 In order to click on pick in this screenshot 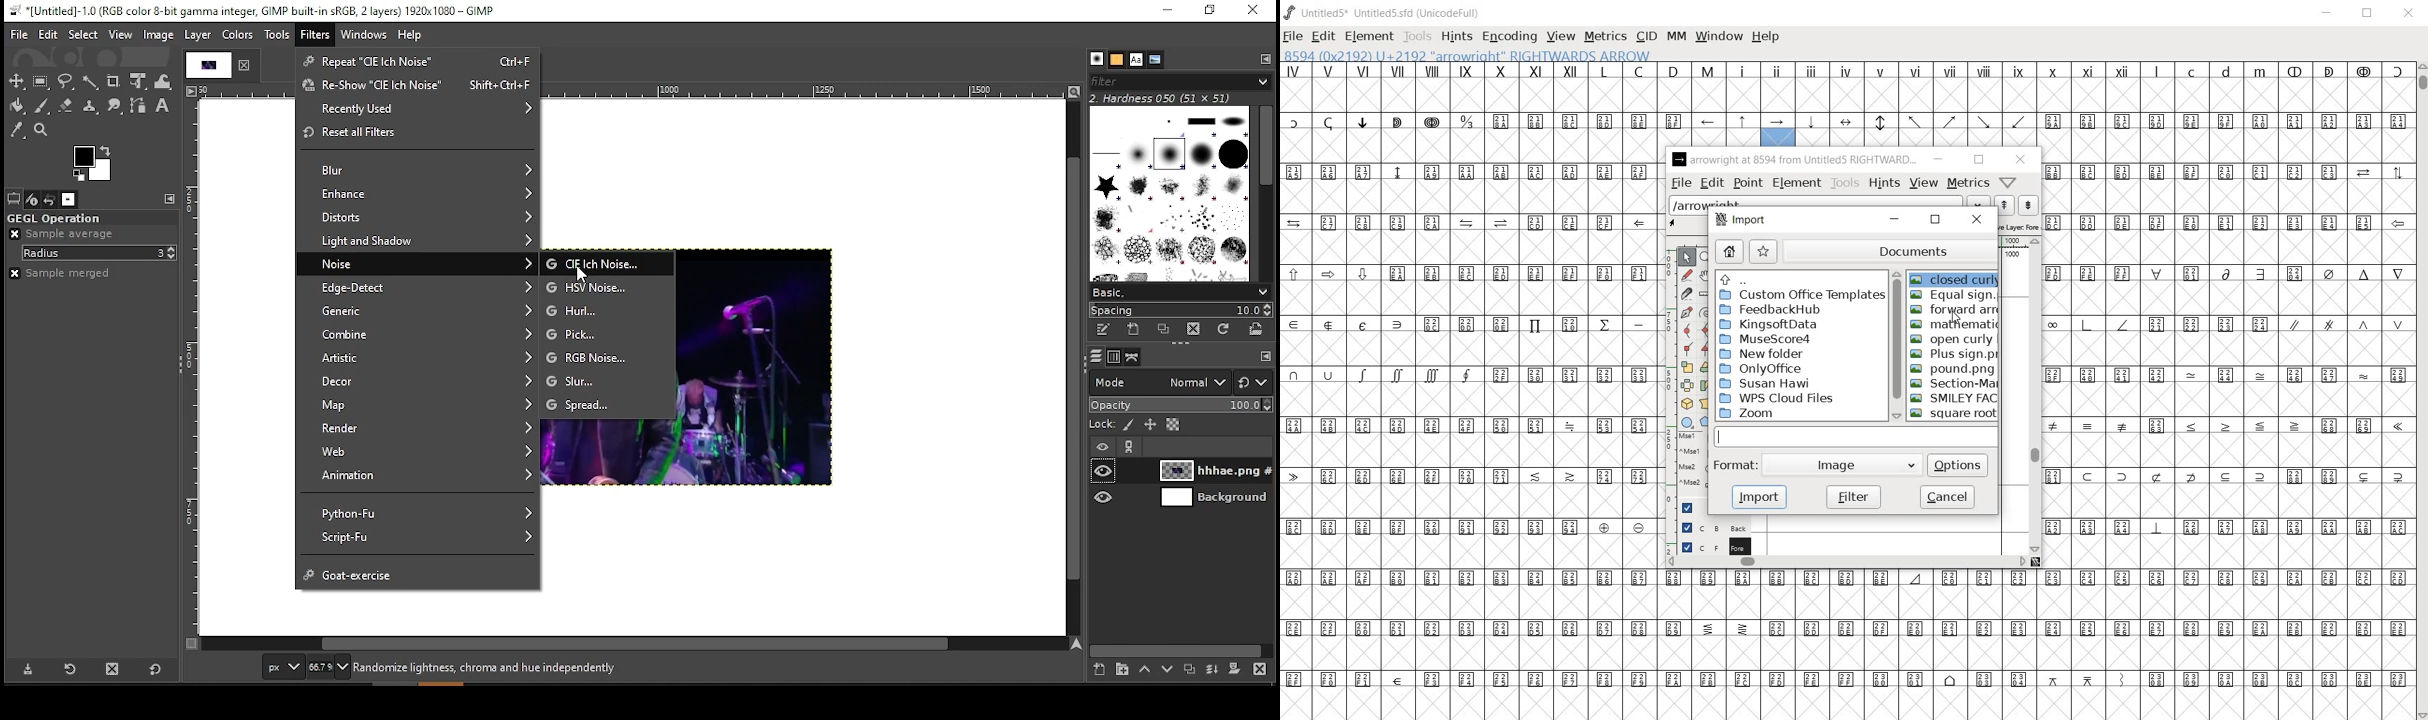, I will do `click(609, 335)`.